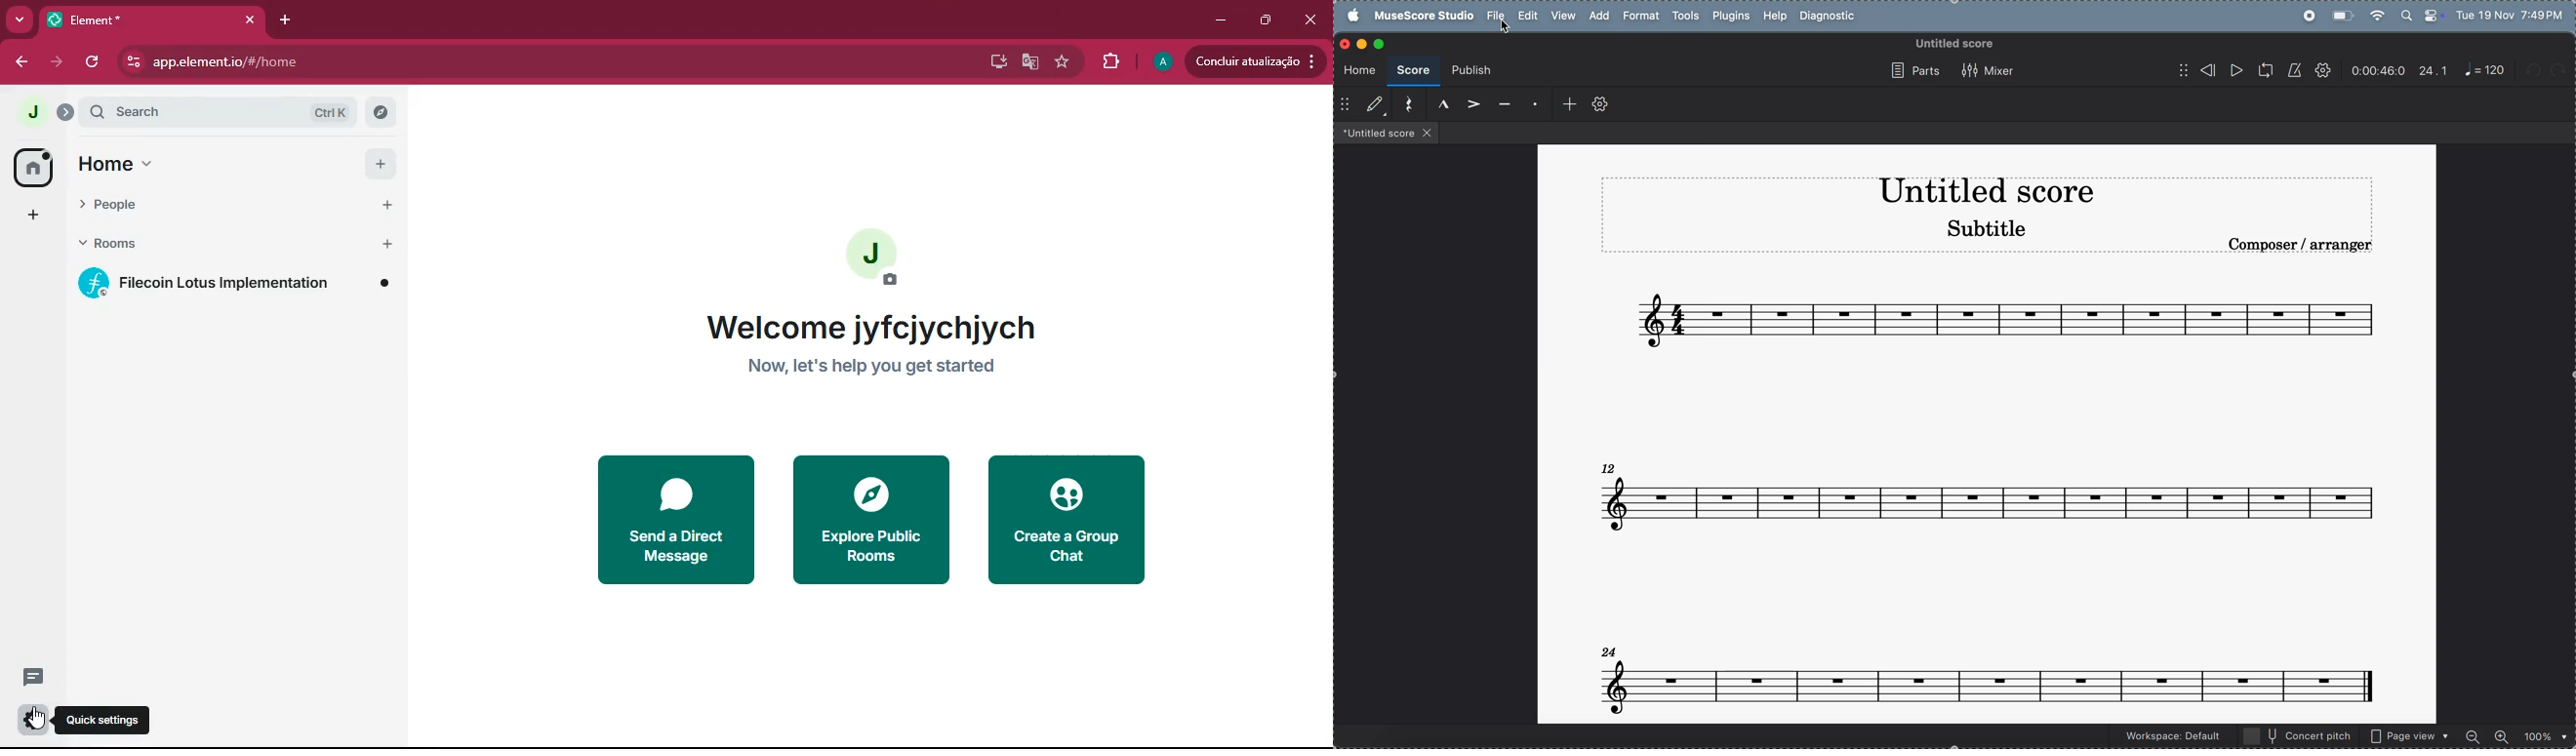 This screenshot has width=2576, height=756. What do you see at coordinates (248, 20) in the screenshot?
I see `Close` at bounding box center [248, 20].